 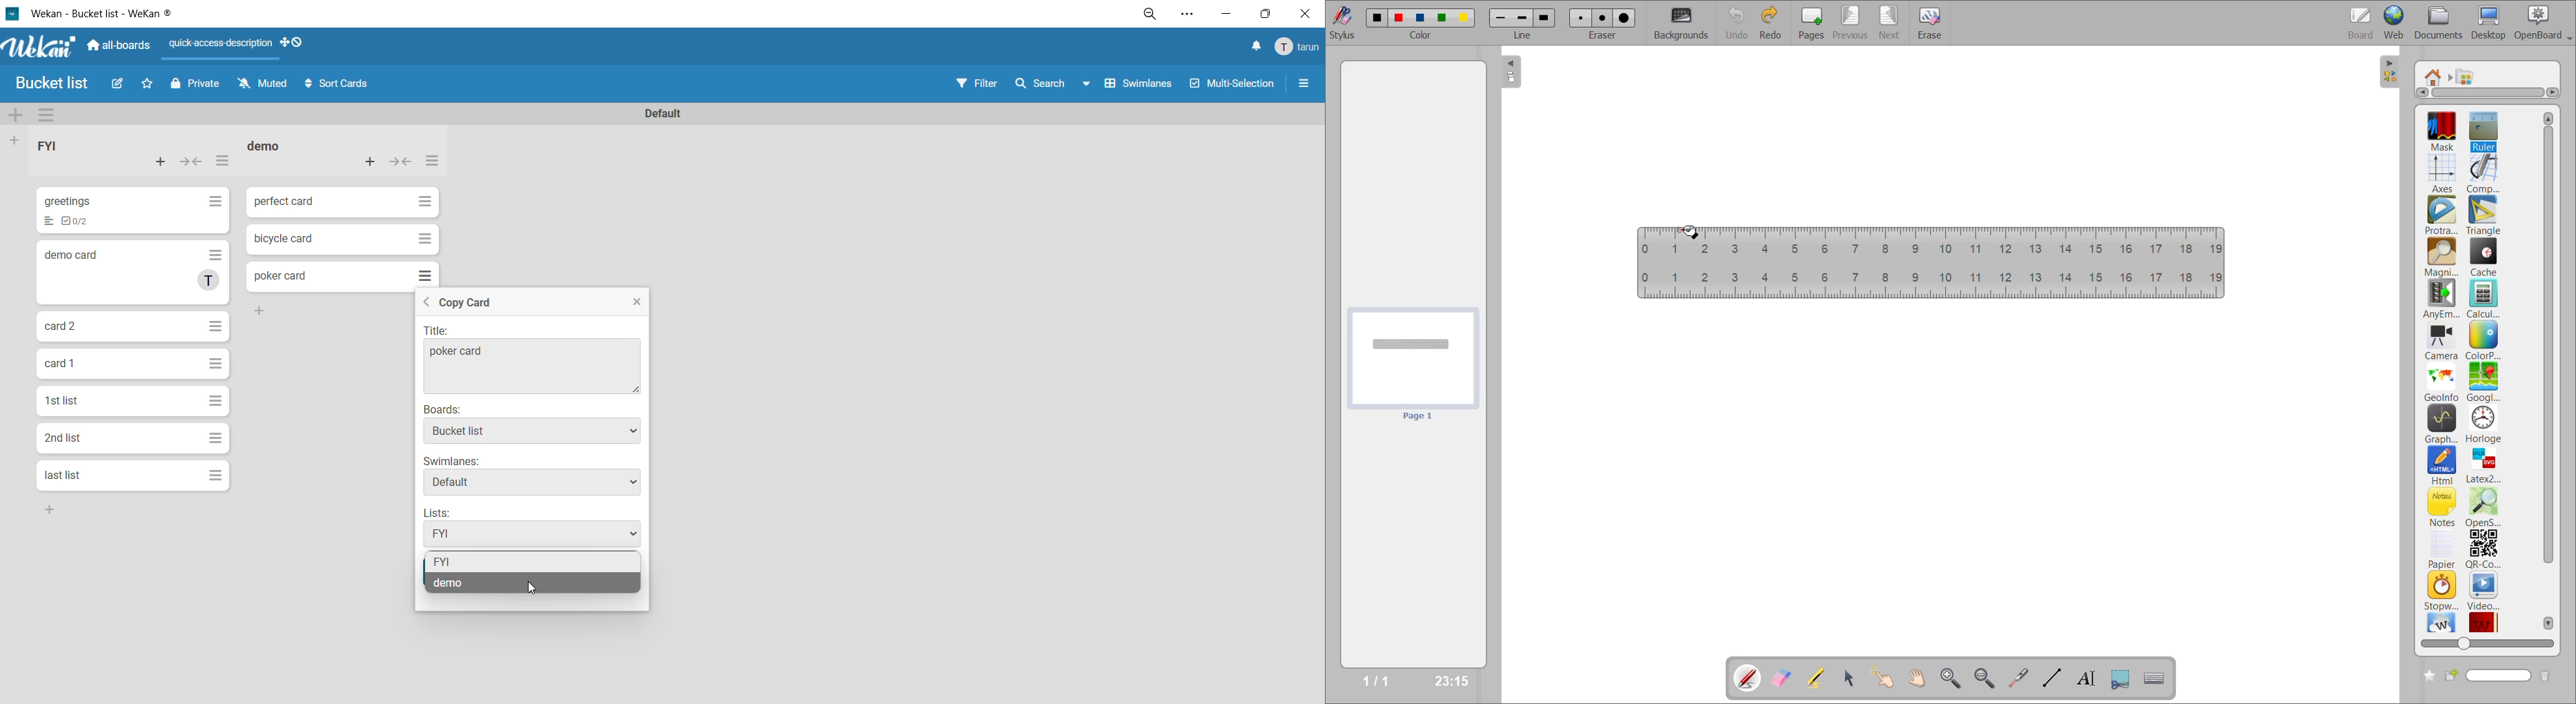 I want to click on add card, so click(x=371, y=161).